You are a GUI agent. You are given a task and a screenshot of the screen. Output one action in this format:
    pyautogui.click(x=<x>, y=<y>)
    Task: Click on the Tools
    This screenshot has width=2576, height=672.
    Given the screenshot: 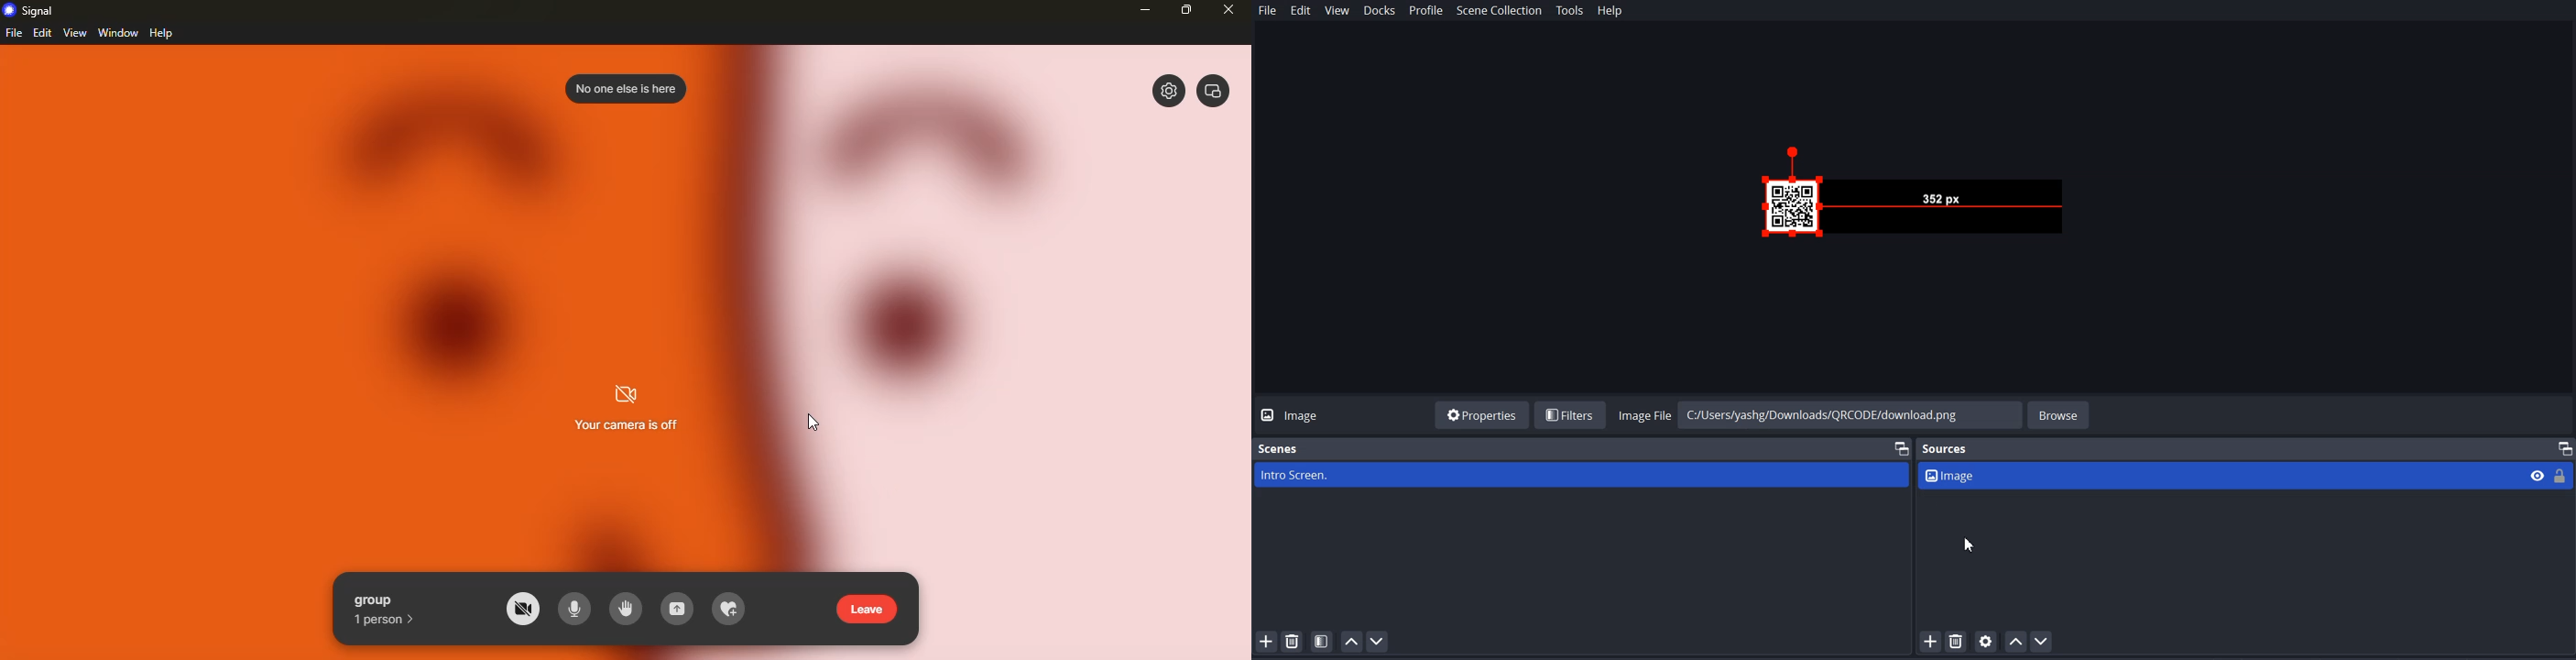 What is the action you would take?
    pyautogui.click(x=1569, y=11)
    